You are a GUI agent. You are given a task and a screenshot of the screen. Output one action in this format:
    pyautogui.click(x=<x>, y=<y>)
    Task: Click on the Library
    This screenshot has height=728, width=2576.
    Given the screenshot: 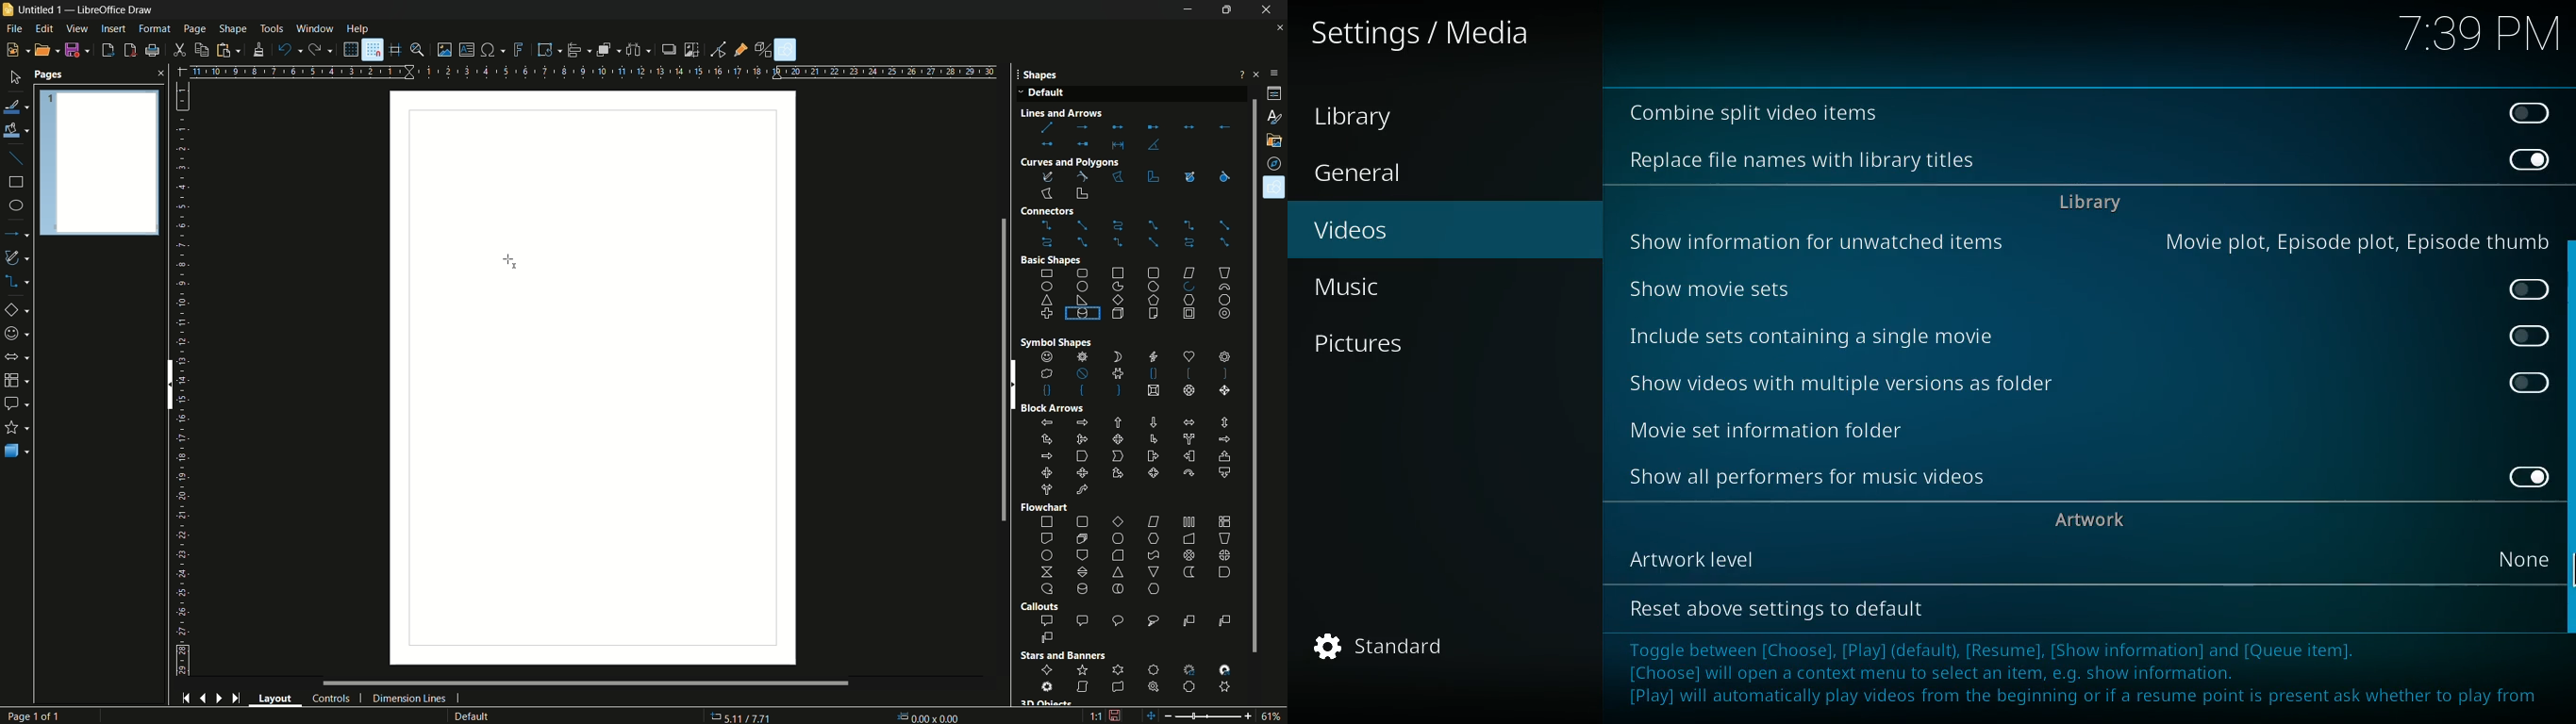 What is the action you would take?
    pyautogui.click(x=1371, y=118)
    